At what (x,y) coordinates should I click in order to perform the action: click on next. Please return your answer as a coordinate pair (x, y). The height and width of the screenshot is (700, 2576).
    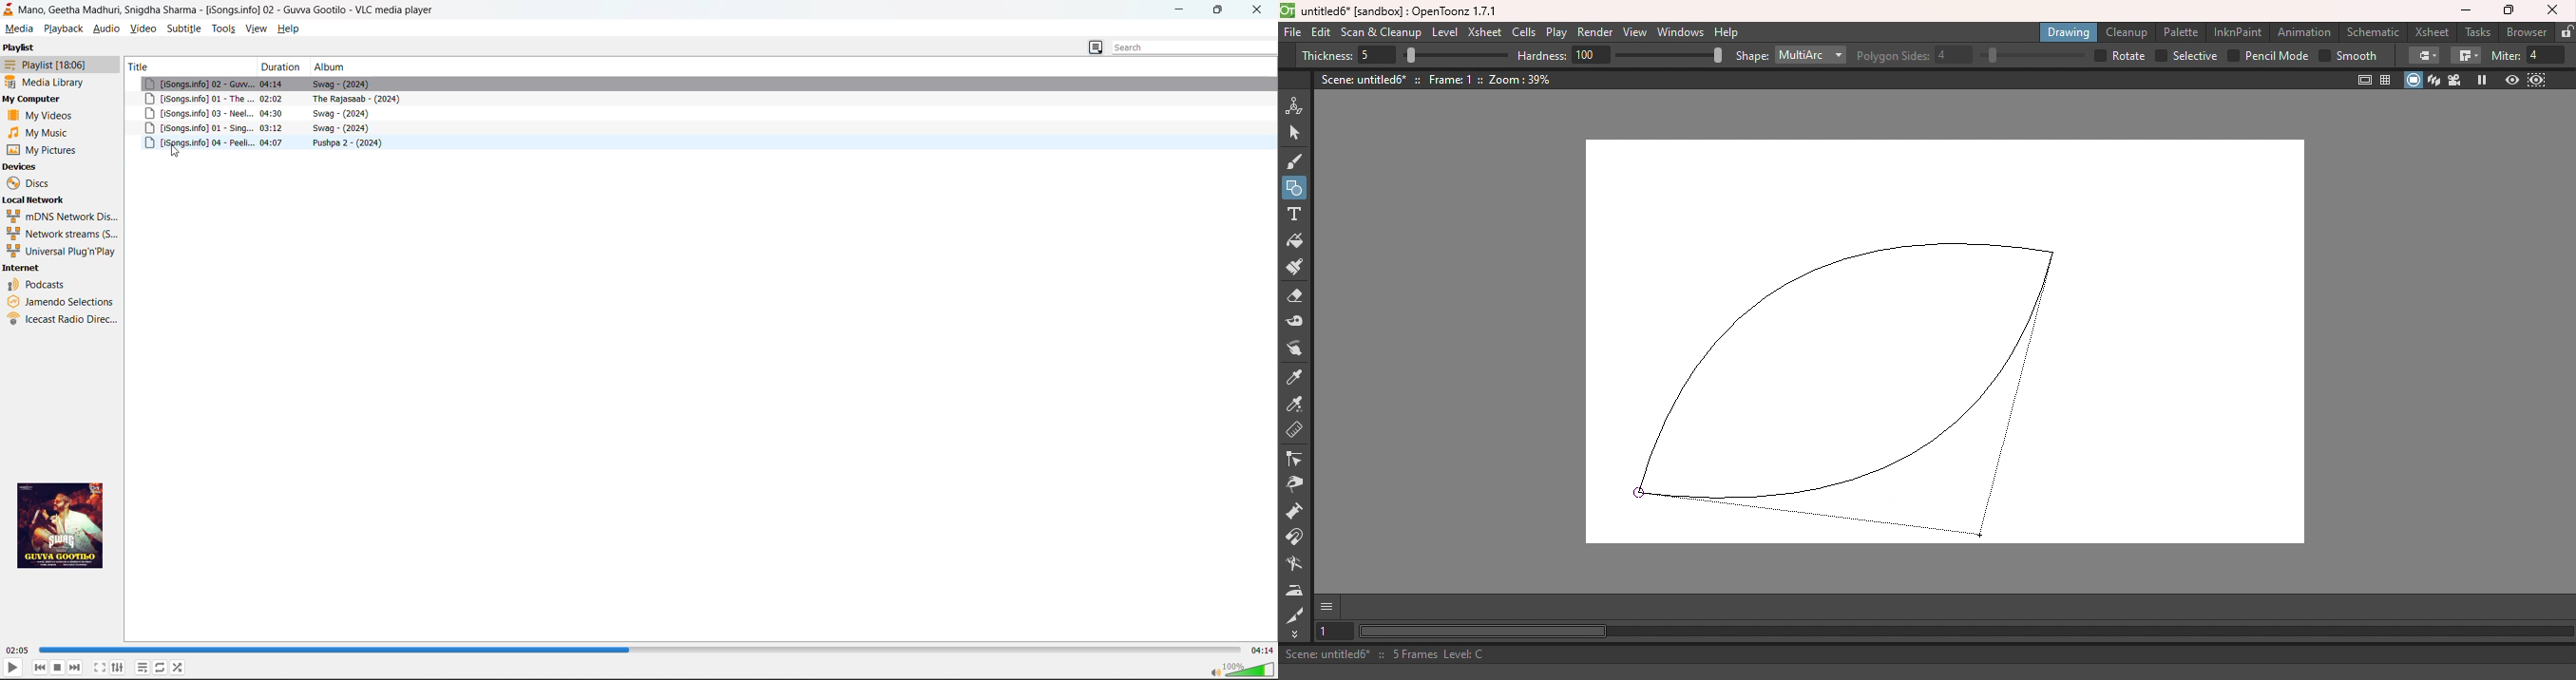
    Looking at the image, I should click on (75, 667).